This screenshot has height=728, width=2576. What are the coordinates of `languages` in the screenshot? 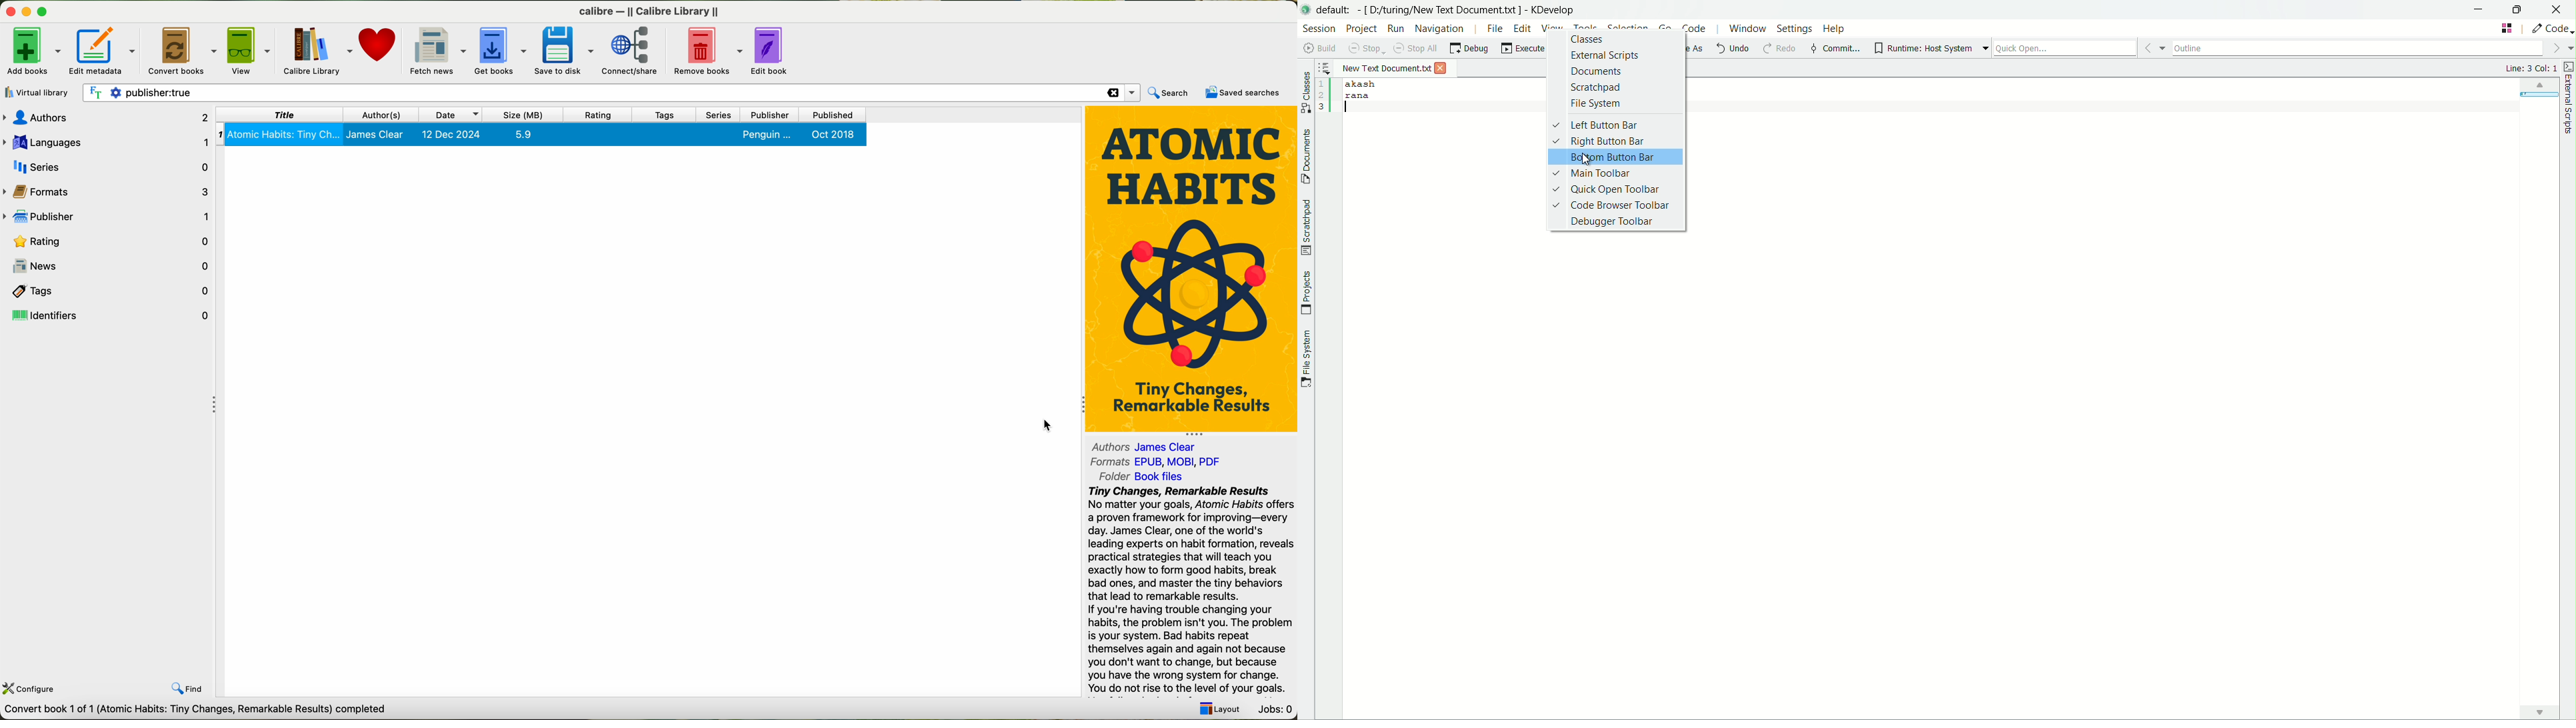 It's located at (108, 143).